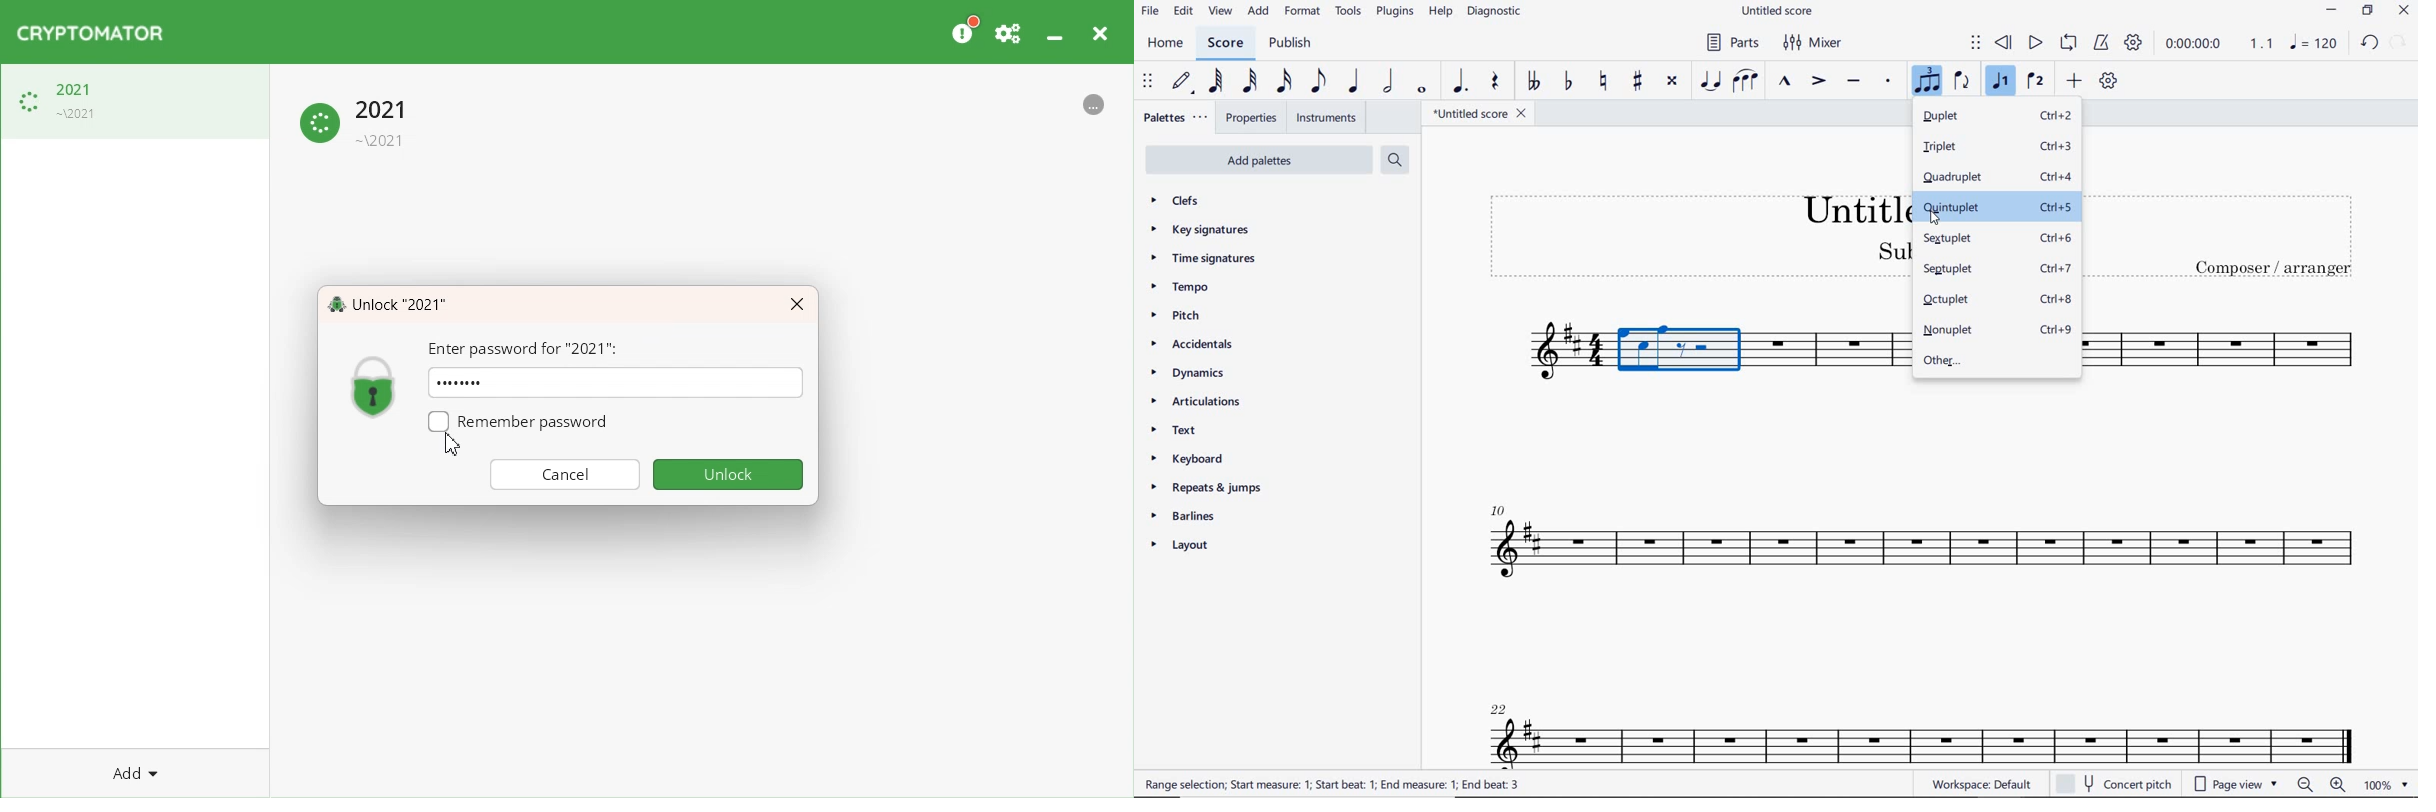  Describe the element at coordinates (1148, 82) in the screenshot. I see `SELECET TO MOVE` at that location.